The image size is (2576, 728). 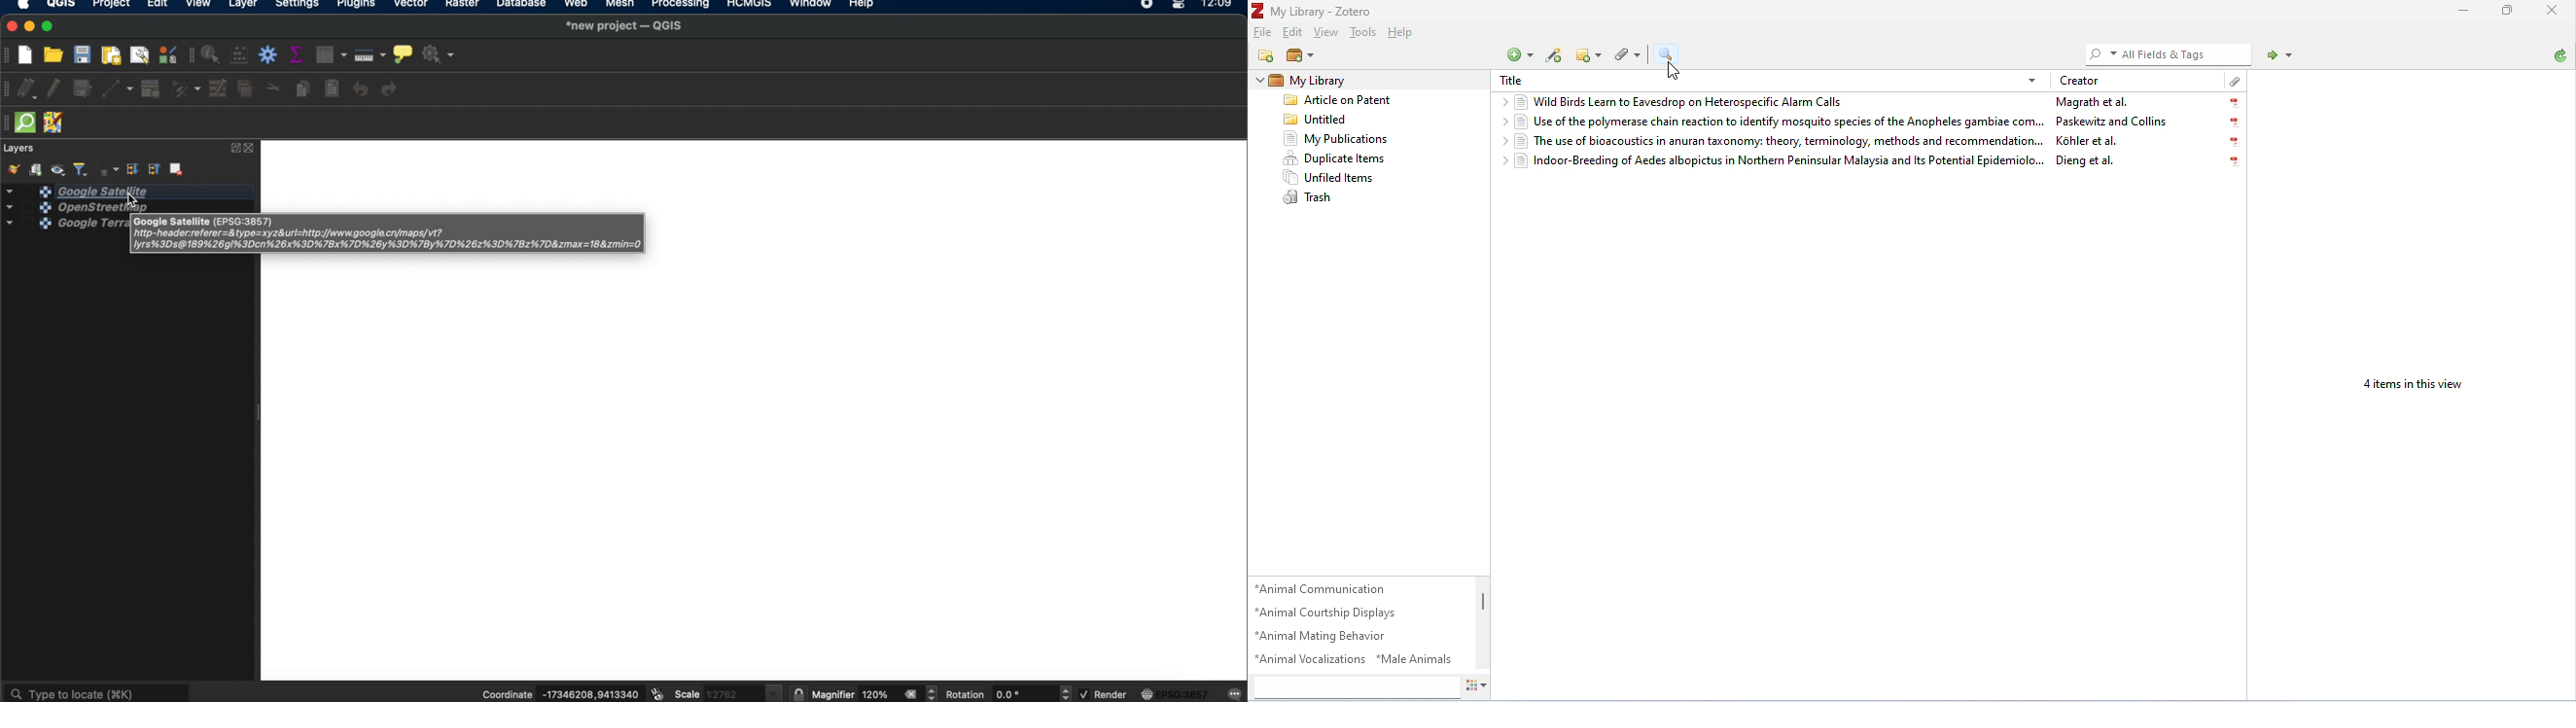 What do you see at coordinates (233, 148) in the screenshot?
I see `expand` at bounding box center [233, 148].